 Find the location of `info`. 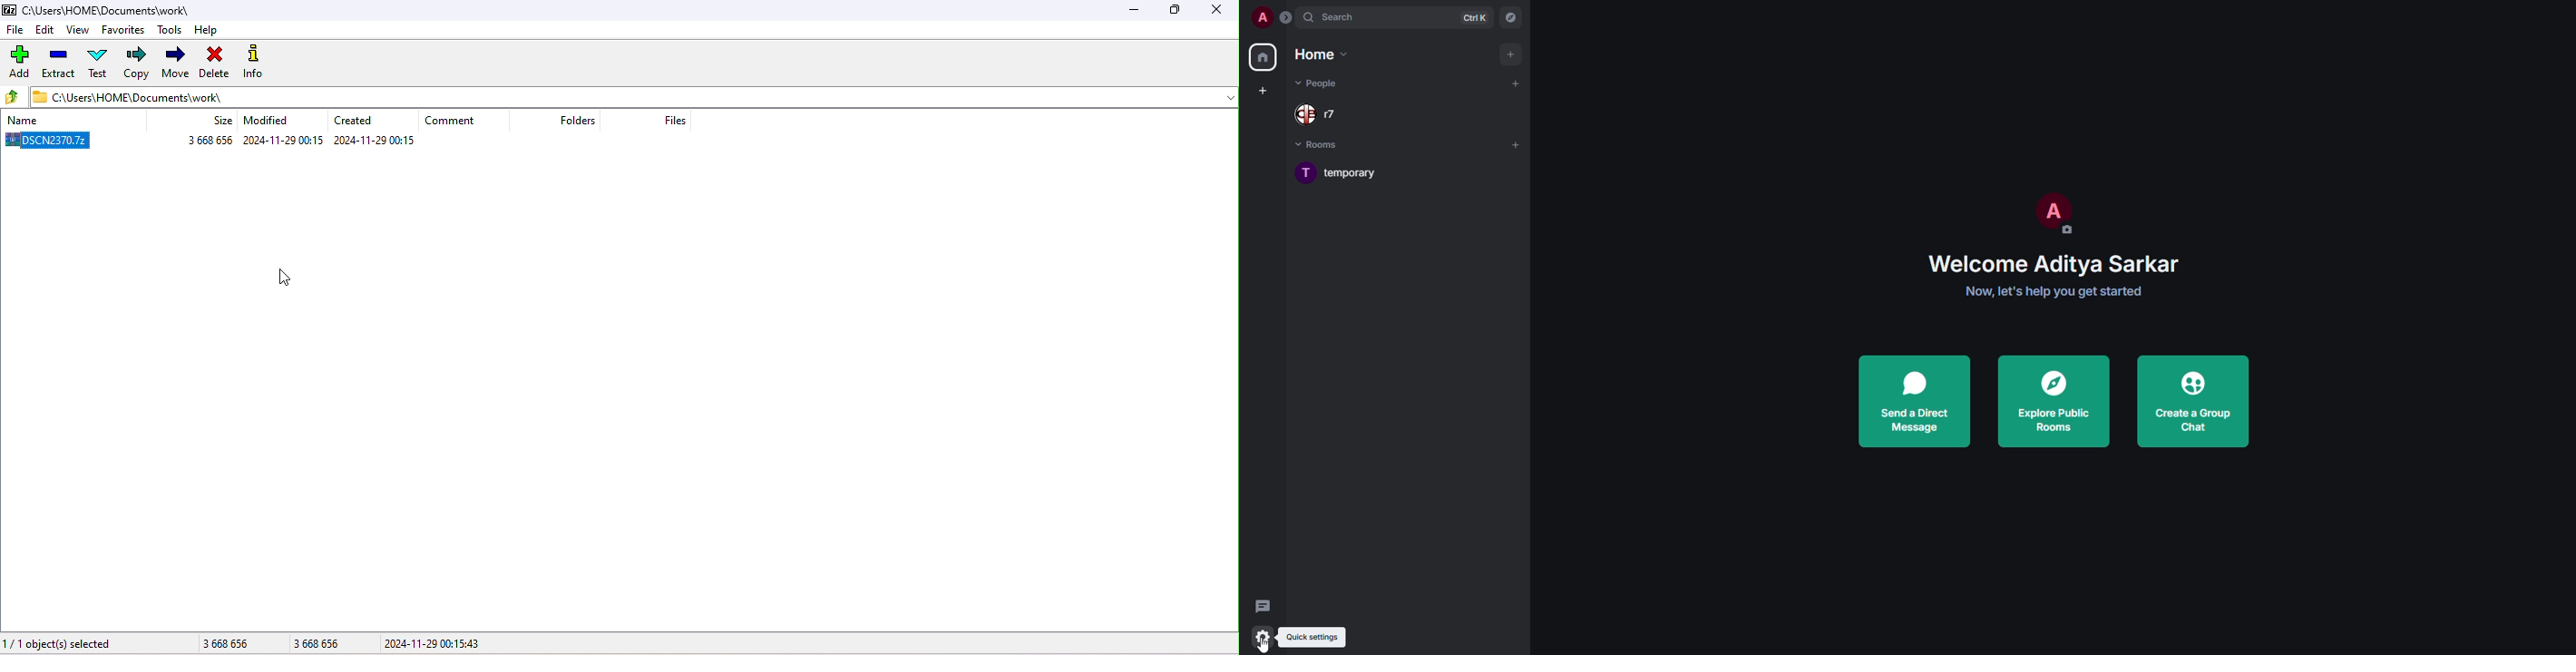

info is located at coordinates (257, 61).